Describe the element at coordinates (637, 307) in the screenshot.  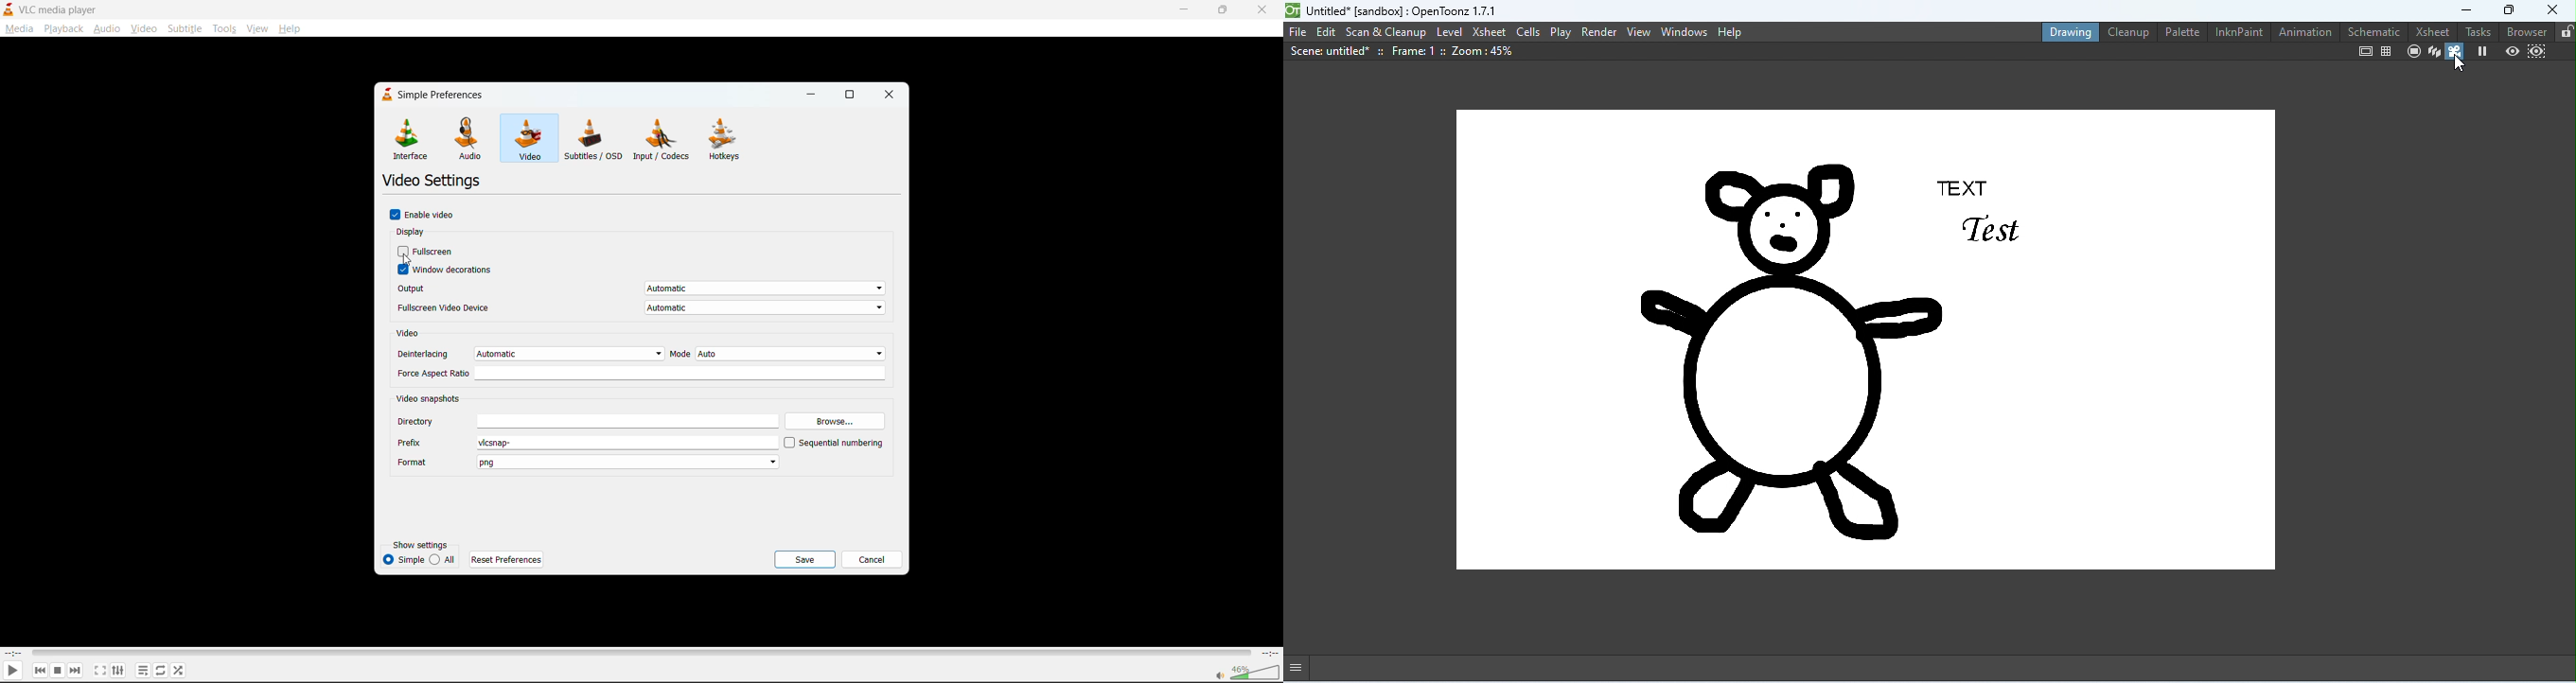
I see `fullscreen video device` at that location.